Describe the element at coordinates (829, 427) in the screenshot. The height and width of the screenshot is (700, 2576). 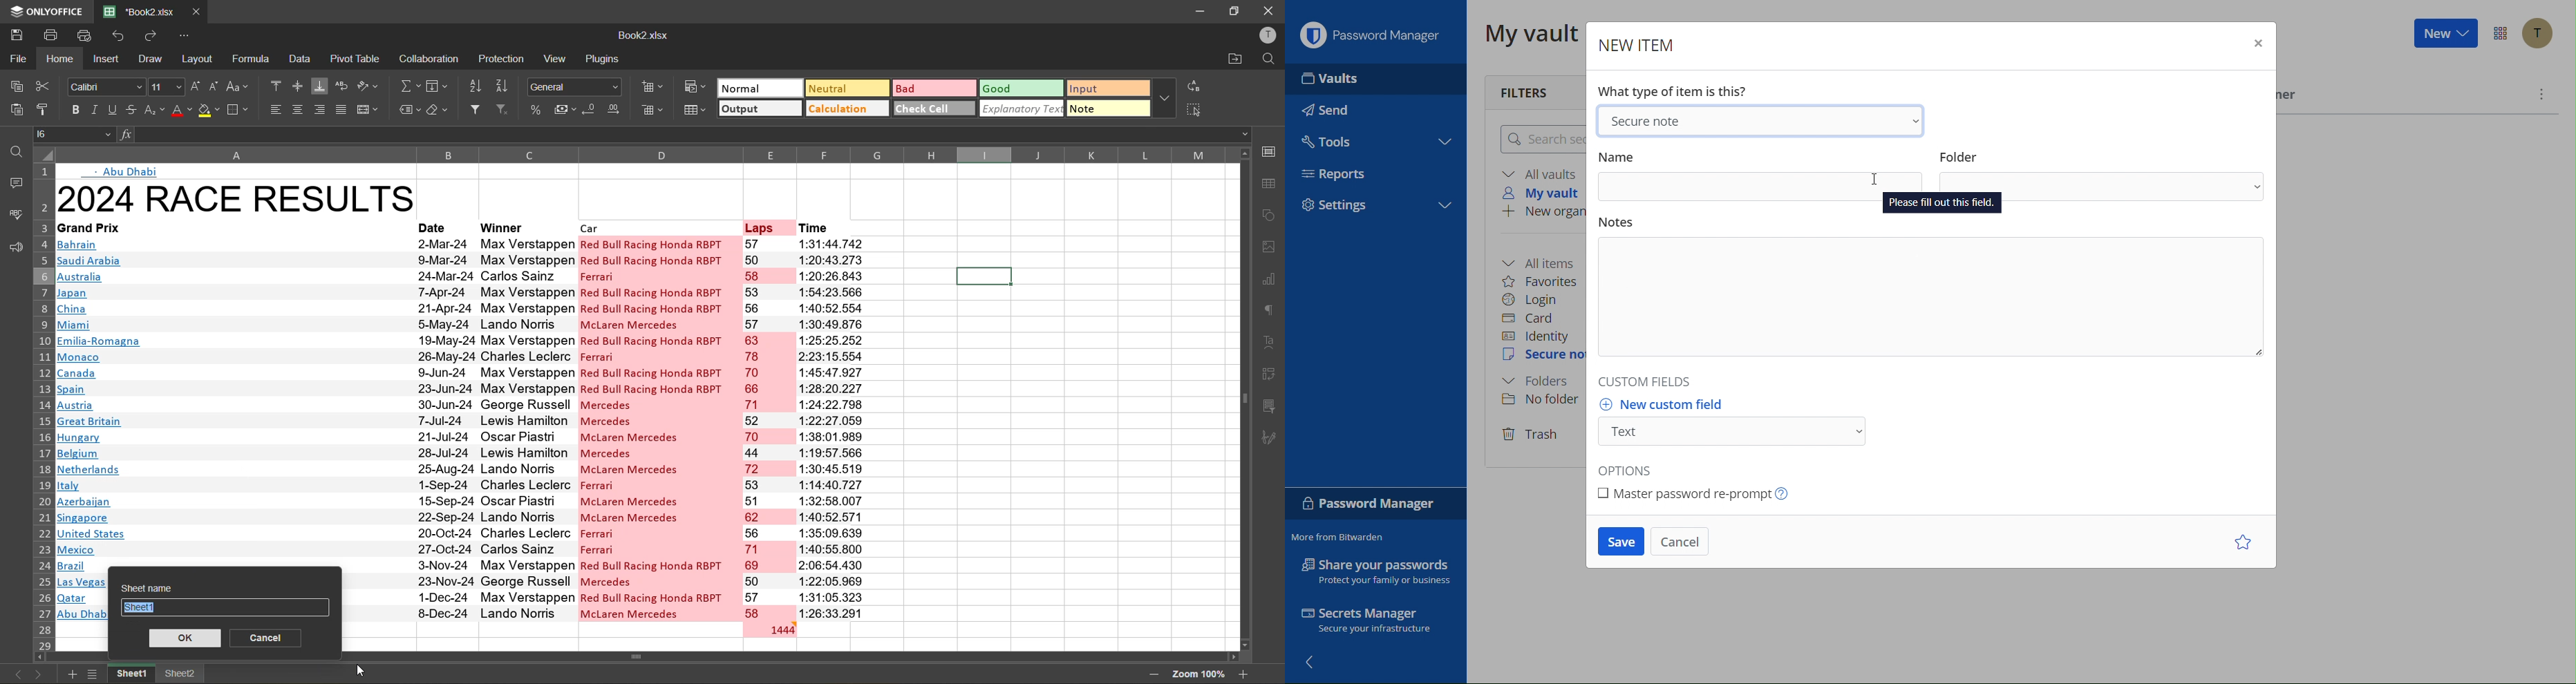
I see `time` at that location.